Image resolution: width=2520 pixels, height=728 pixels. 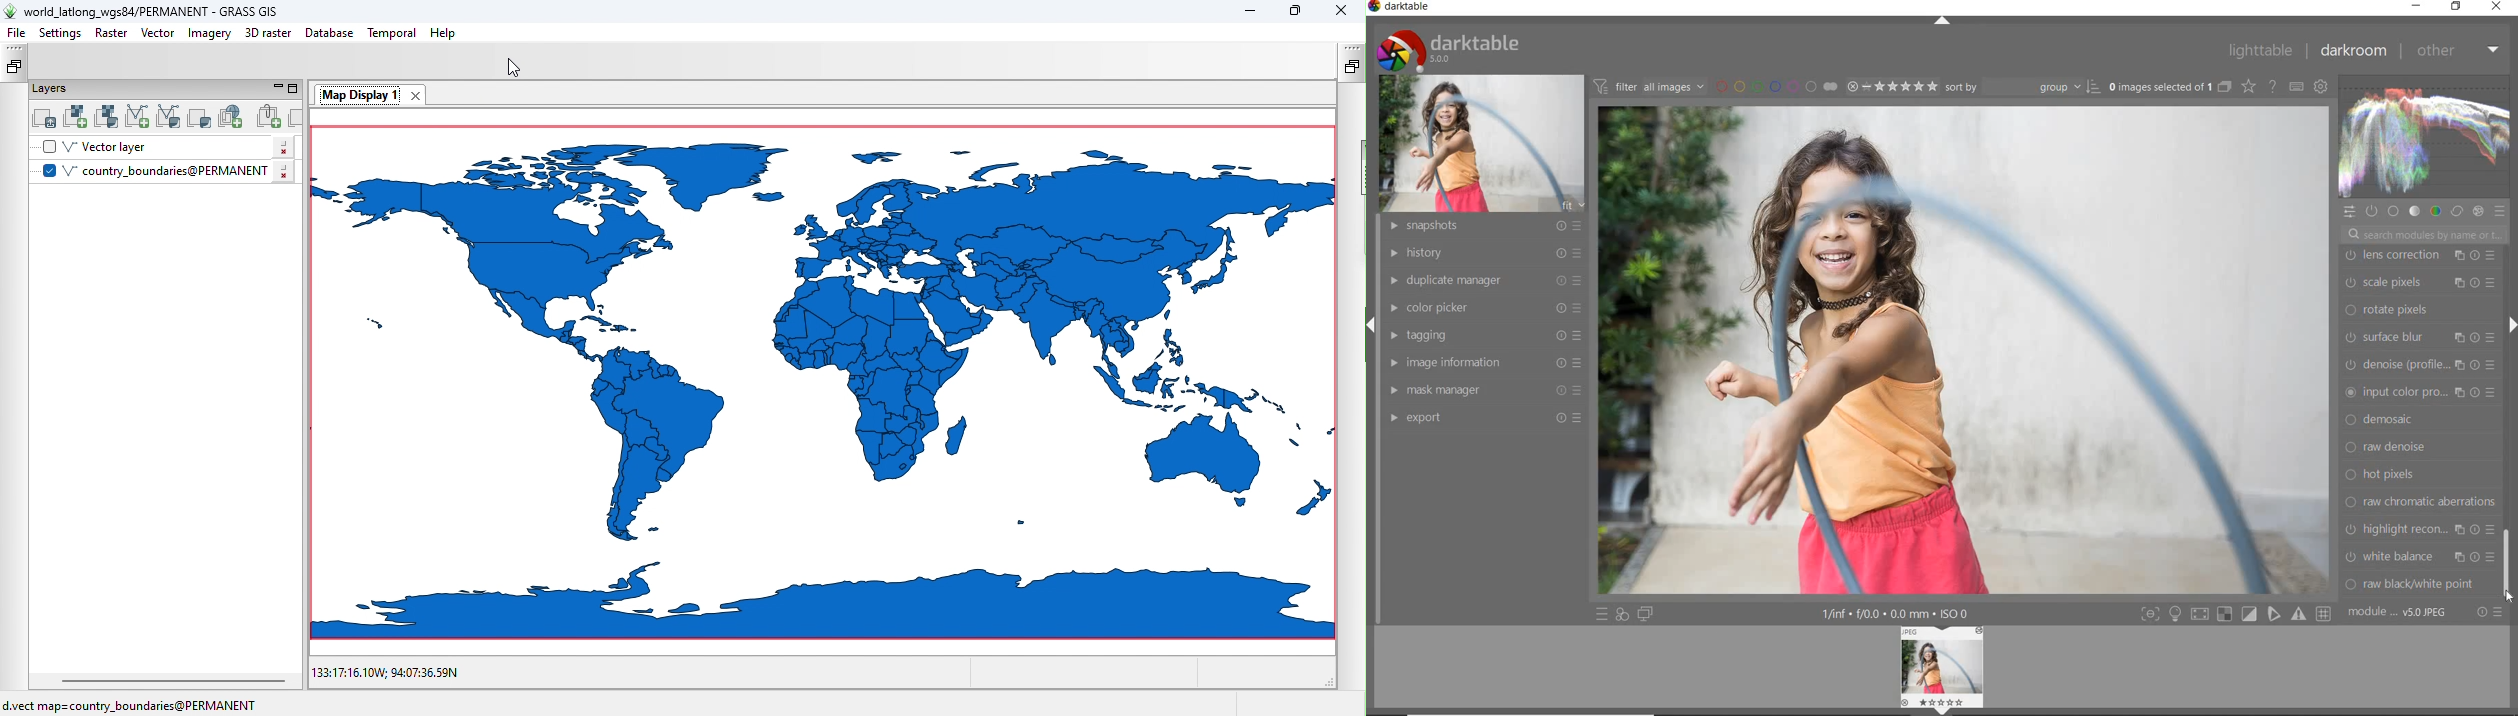 What do you see at coordinates (2227, 615) in the screenshot?
I see `toggle mode ` at bounding box center [2227, 615].